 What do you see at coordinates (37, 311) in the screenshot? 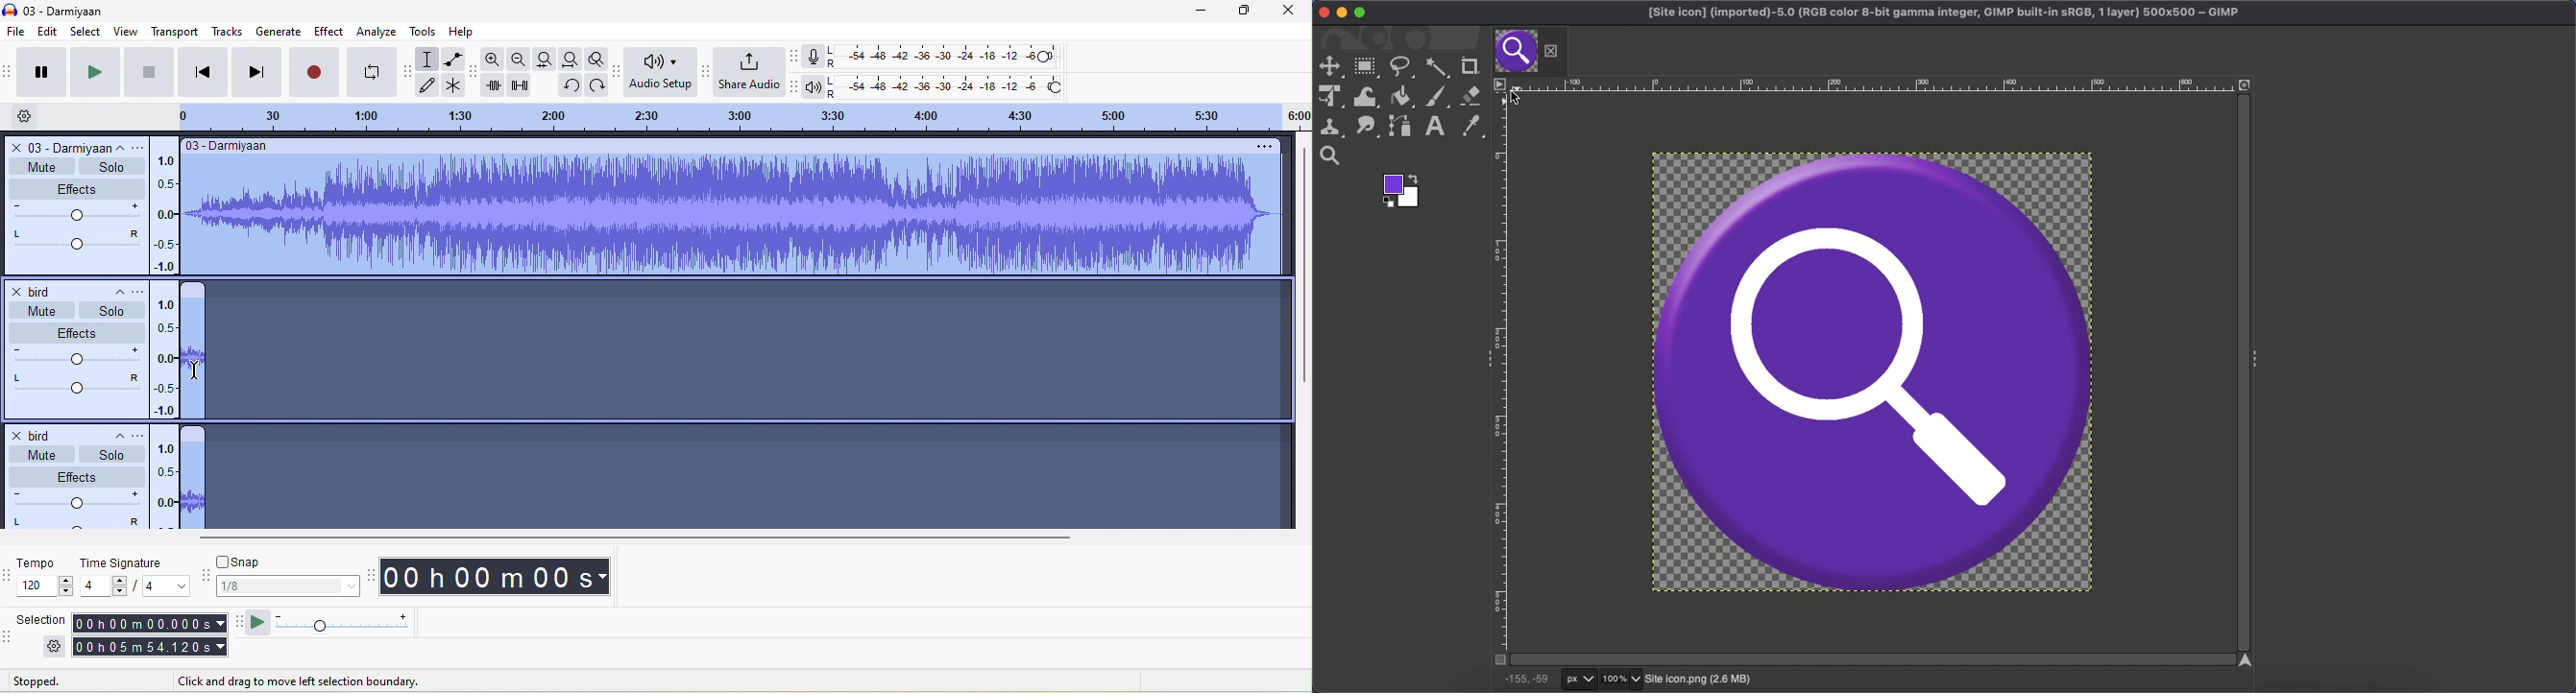
I see `mute` at bounding box center [37, 311].